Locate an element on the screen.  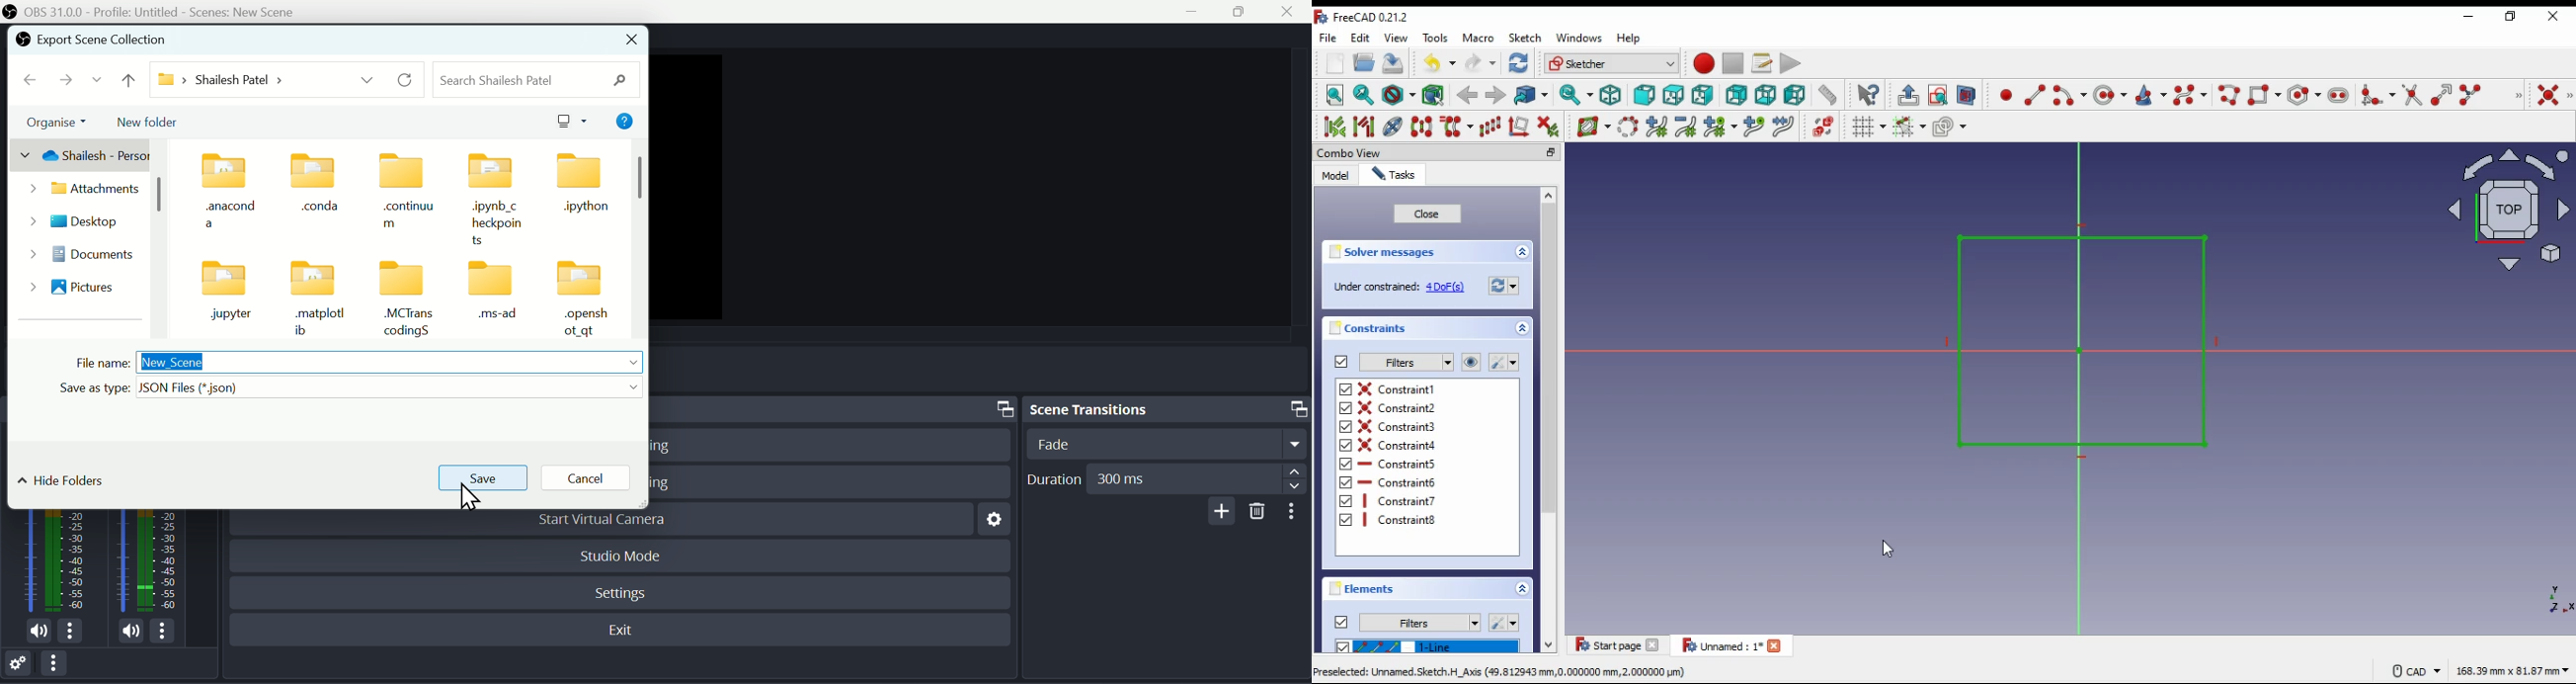
more options is located at coordinates (75, 633).